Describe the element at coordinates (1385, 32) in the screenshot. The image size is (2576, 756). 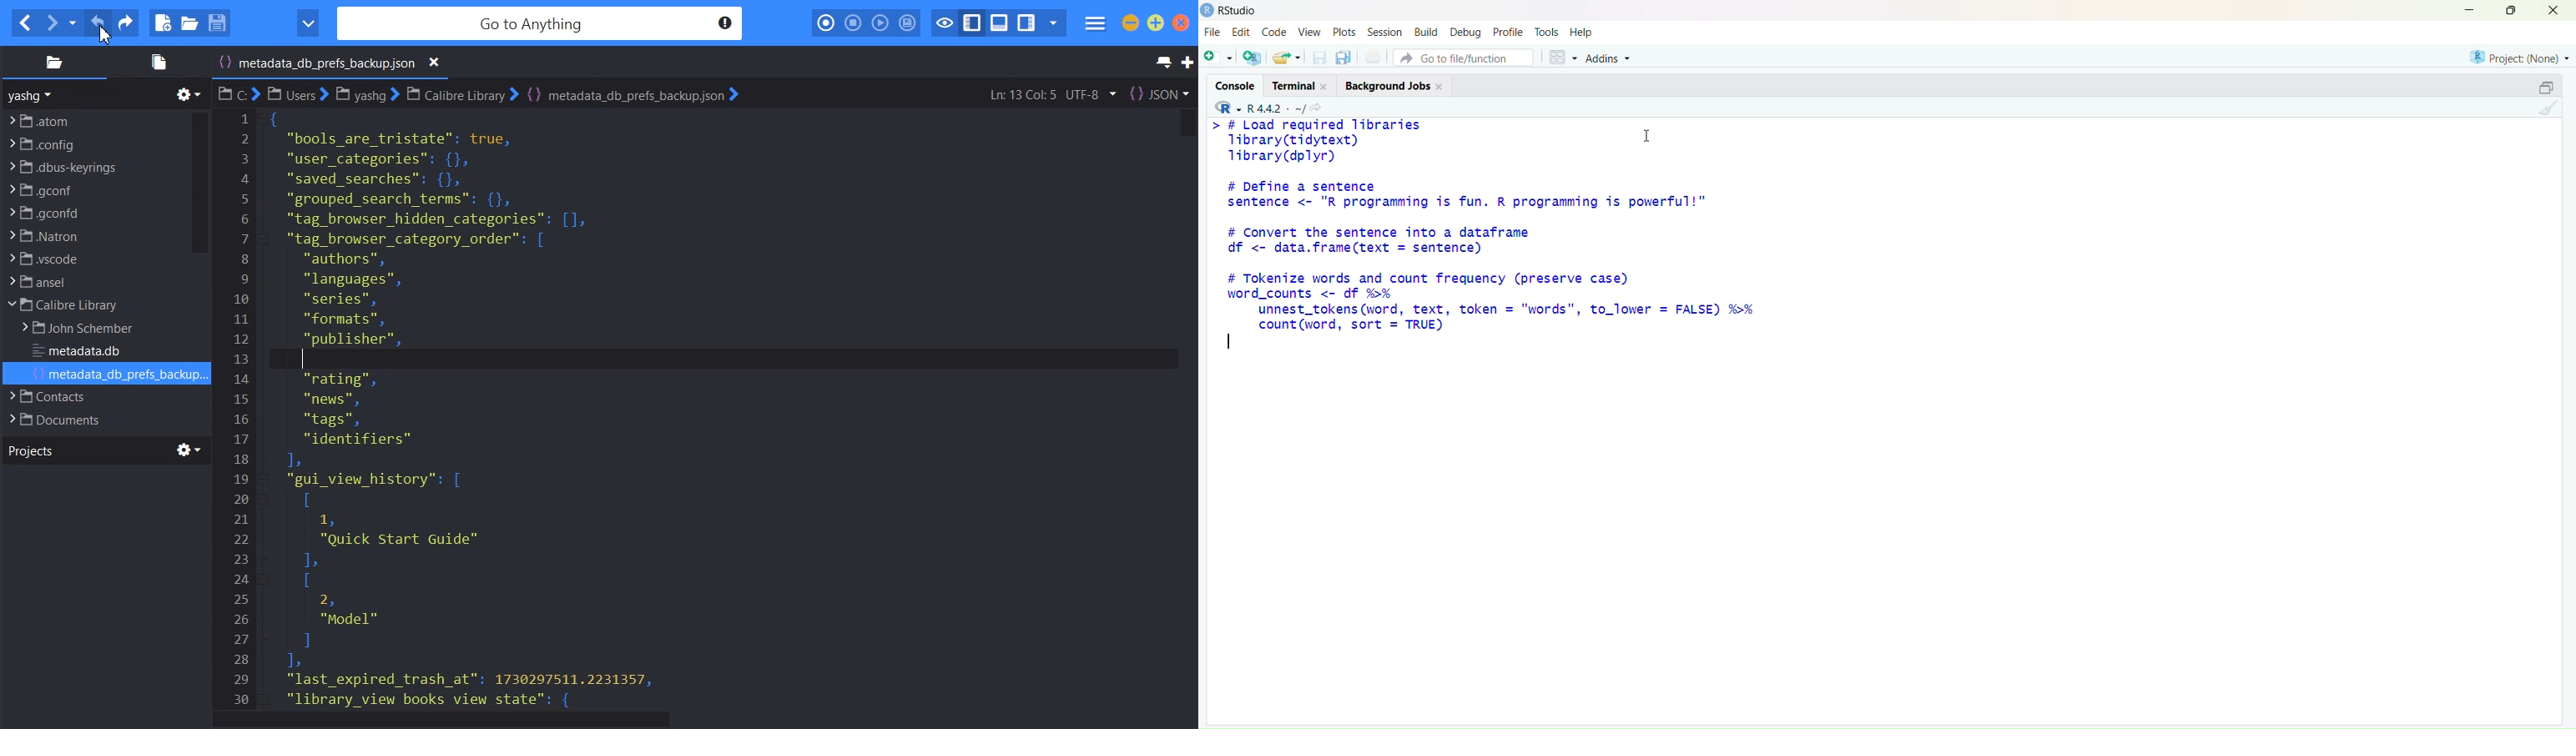
I see `session` at that location.